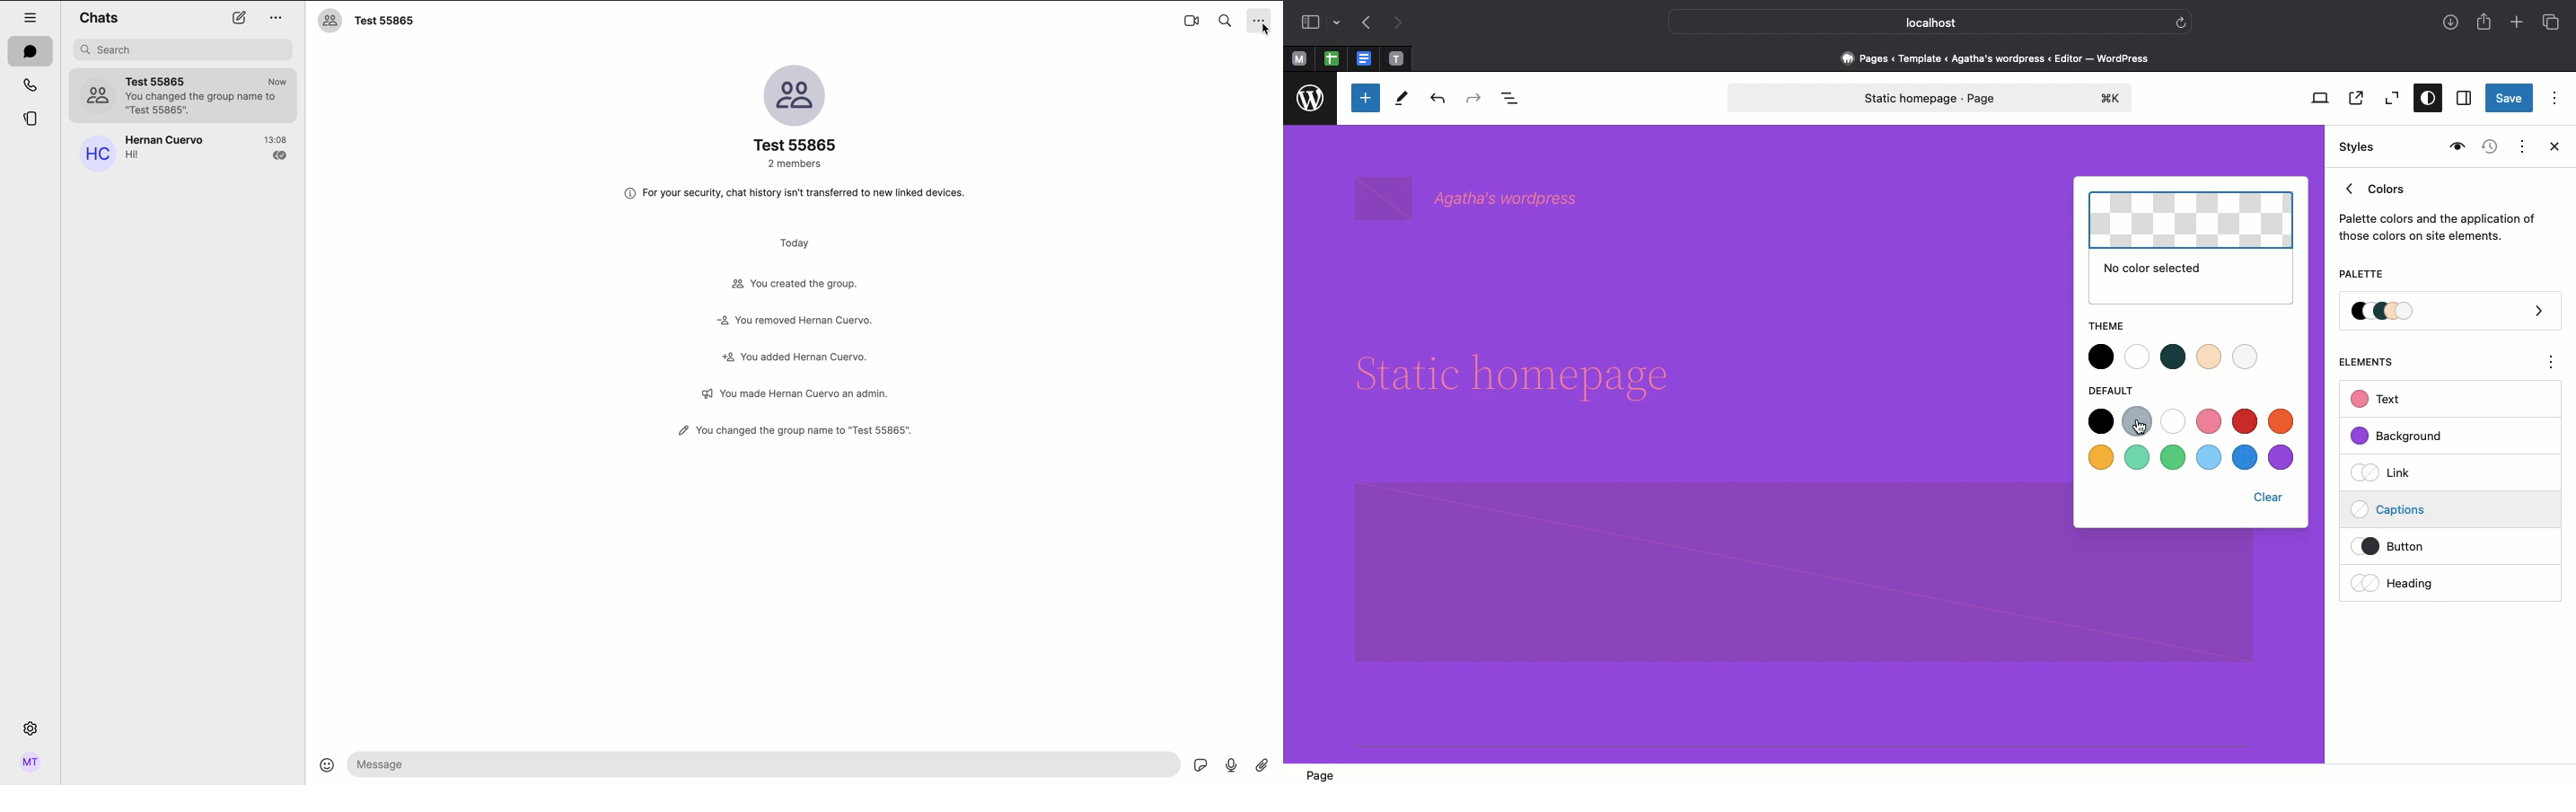 The image size is (2576, 812). Describe the element at coordinates (1365, 24) in the screenshot. I see `Previous page` at that location.